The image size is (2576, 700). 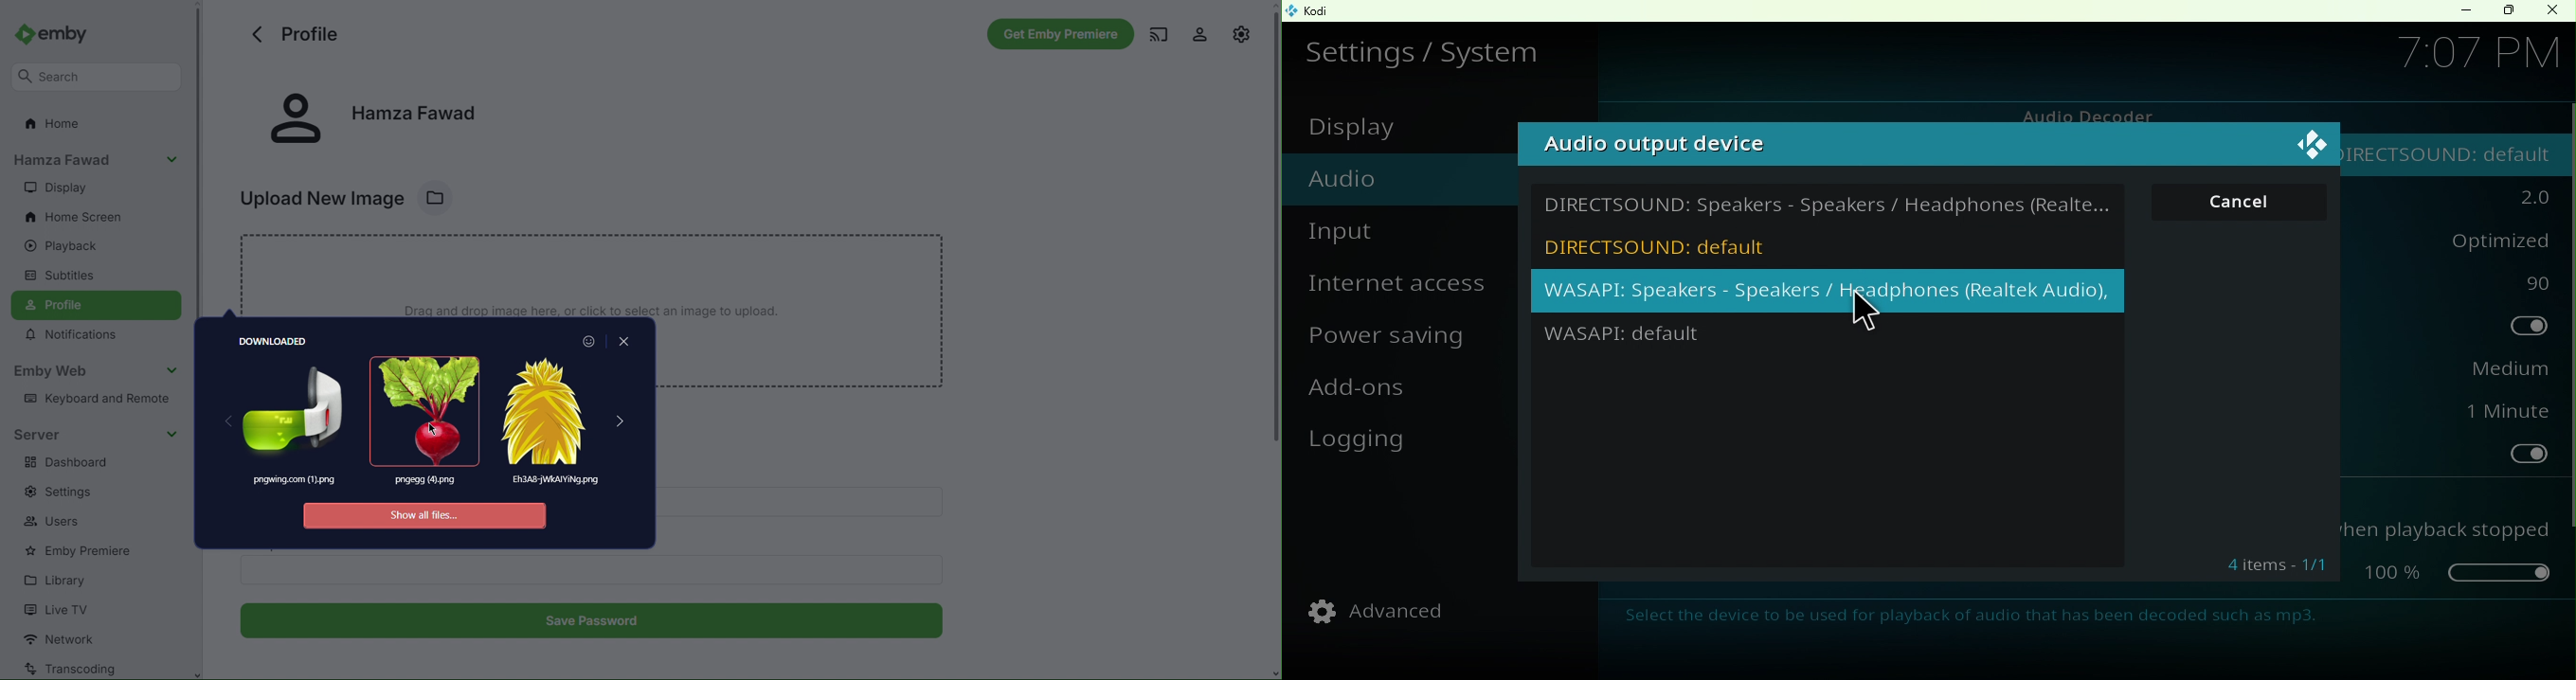 I want to click on WASAPI: Speakers/Headphones (RealTek Audio), so click(x=1829, y=294).